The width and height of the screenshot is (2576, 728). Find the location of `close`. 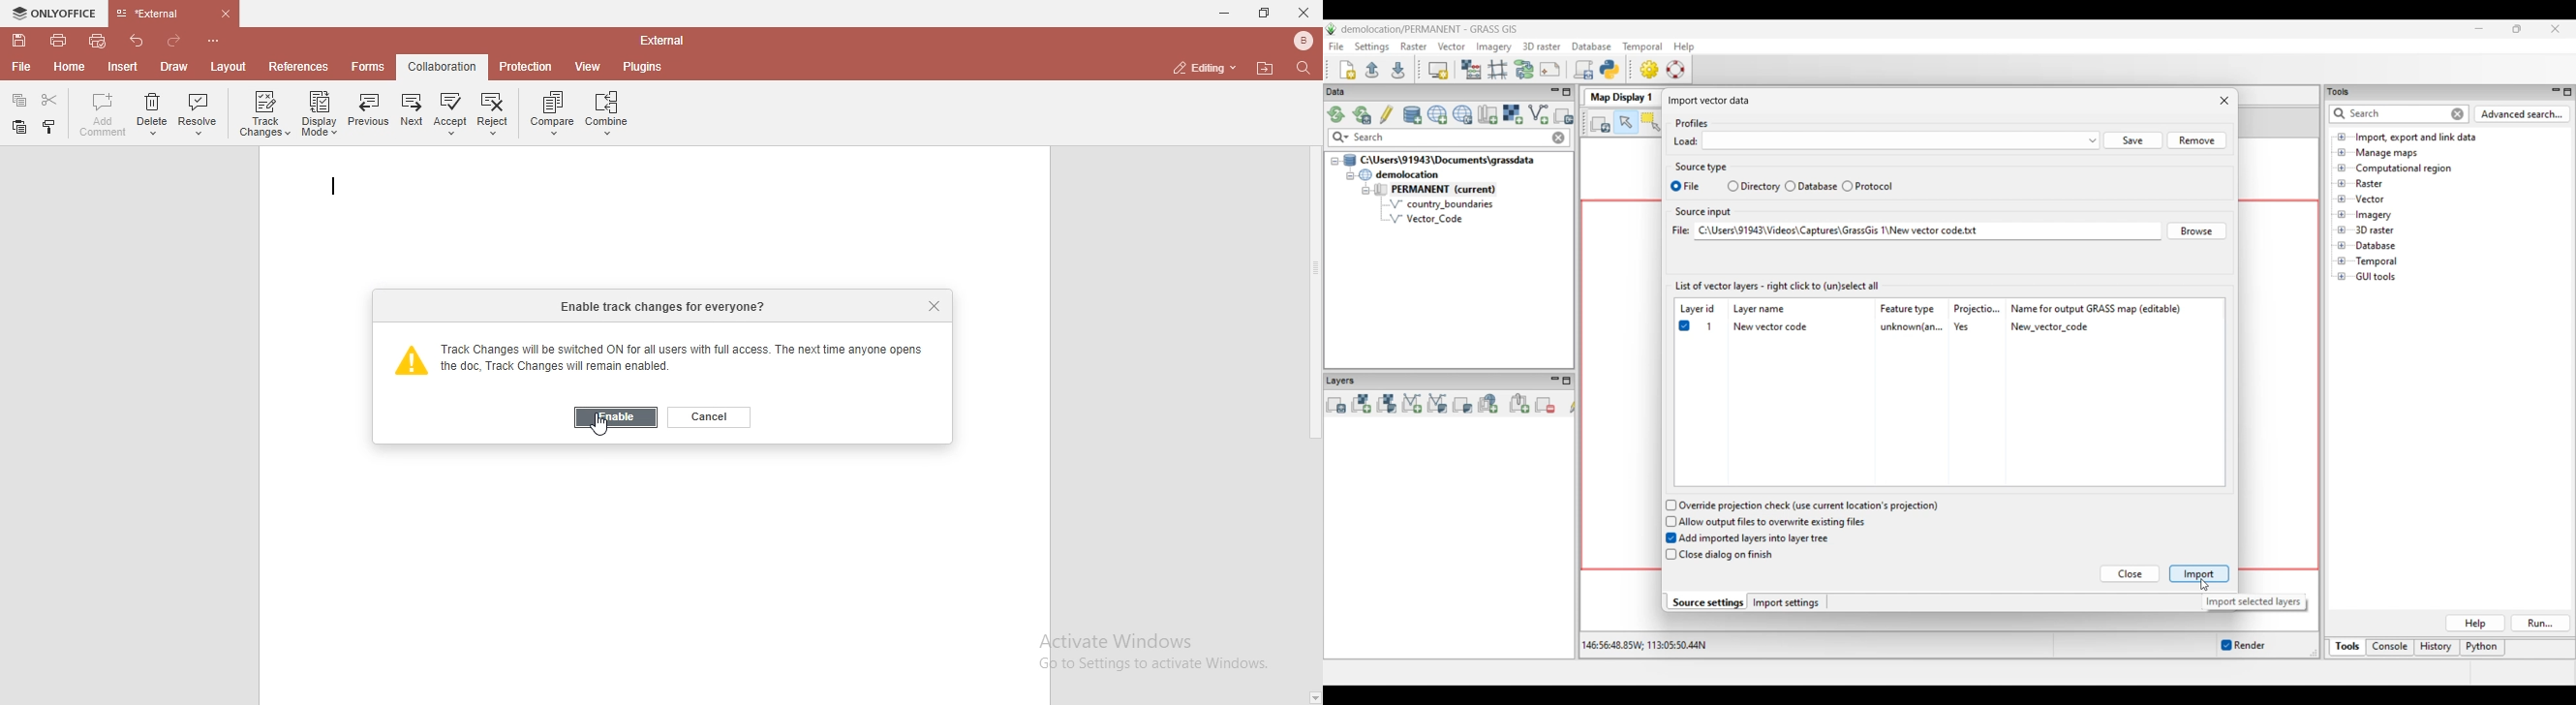

close is located at coordinates (935, 307).